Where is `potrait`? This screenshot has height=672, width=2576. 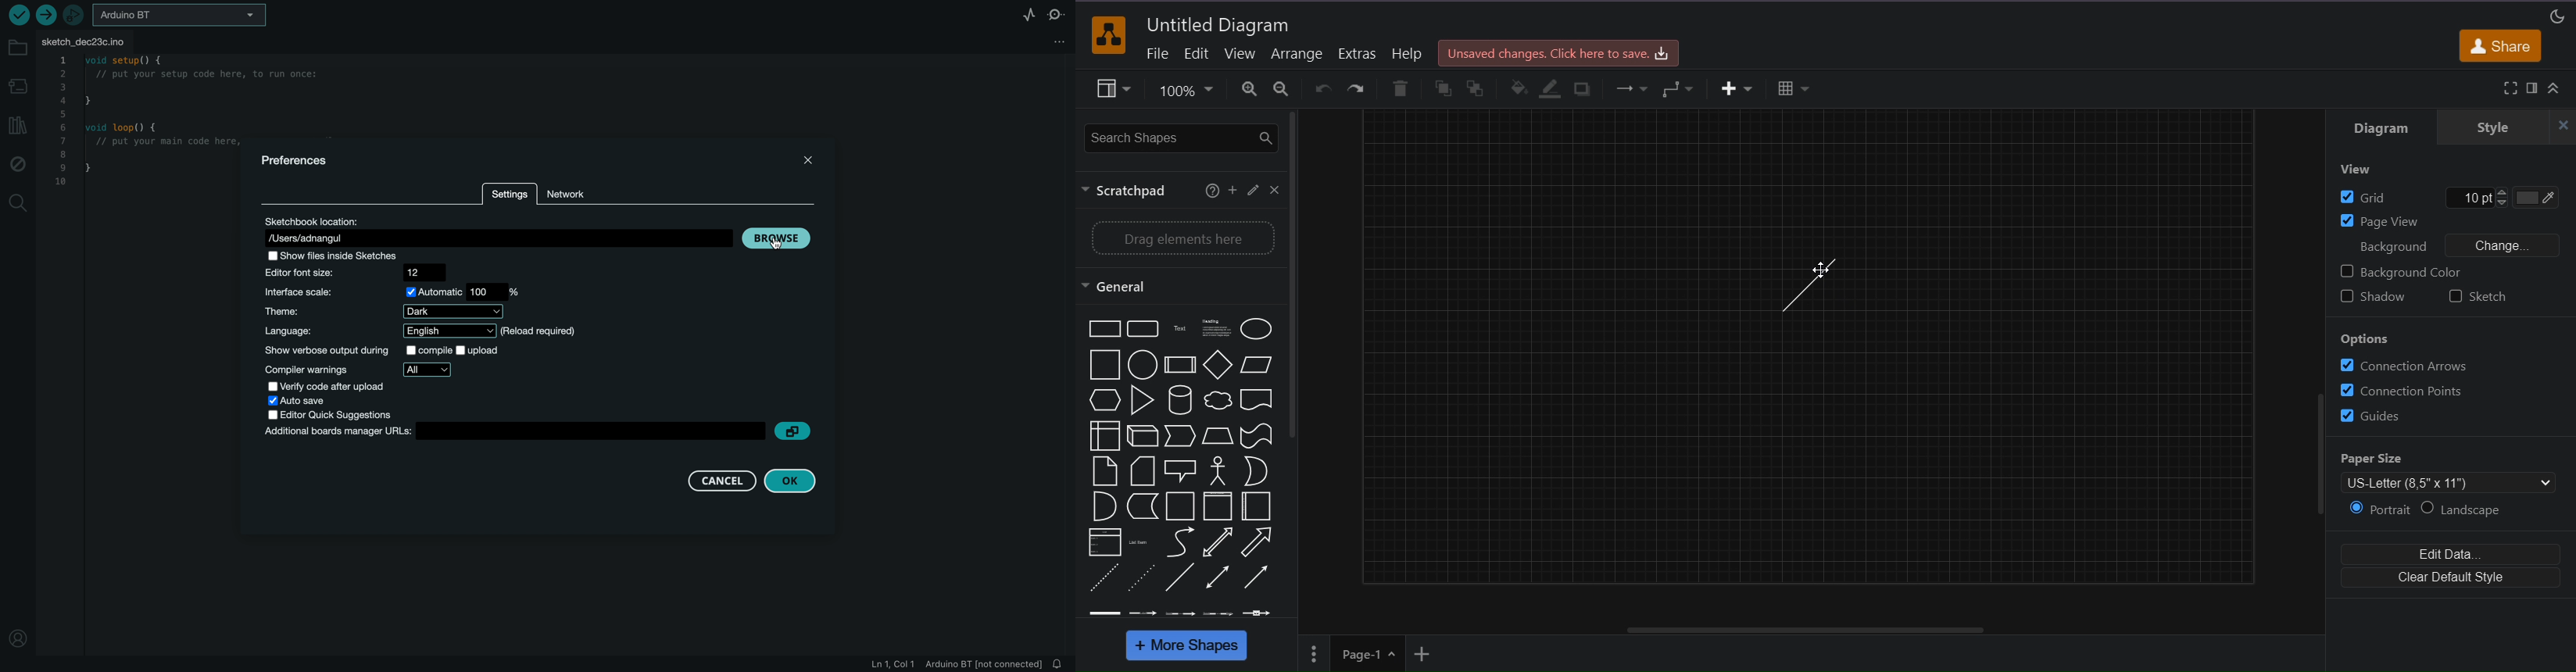 potrait is located at coordinates (2377, 510).